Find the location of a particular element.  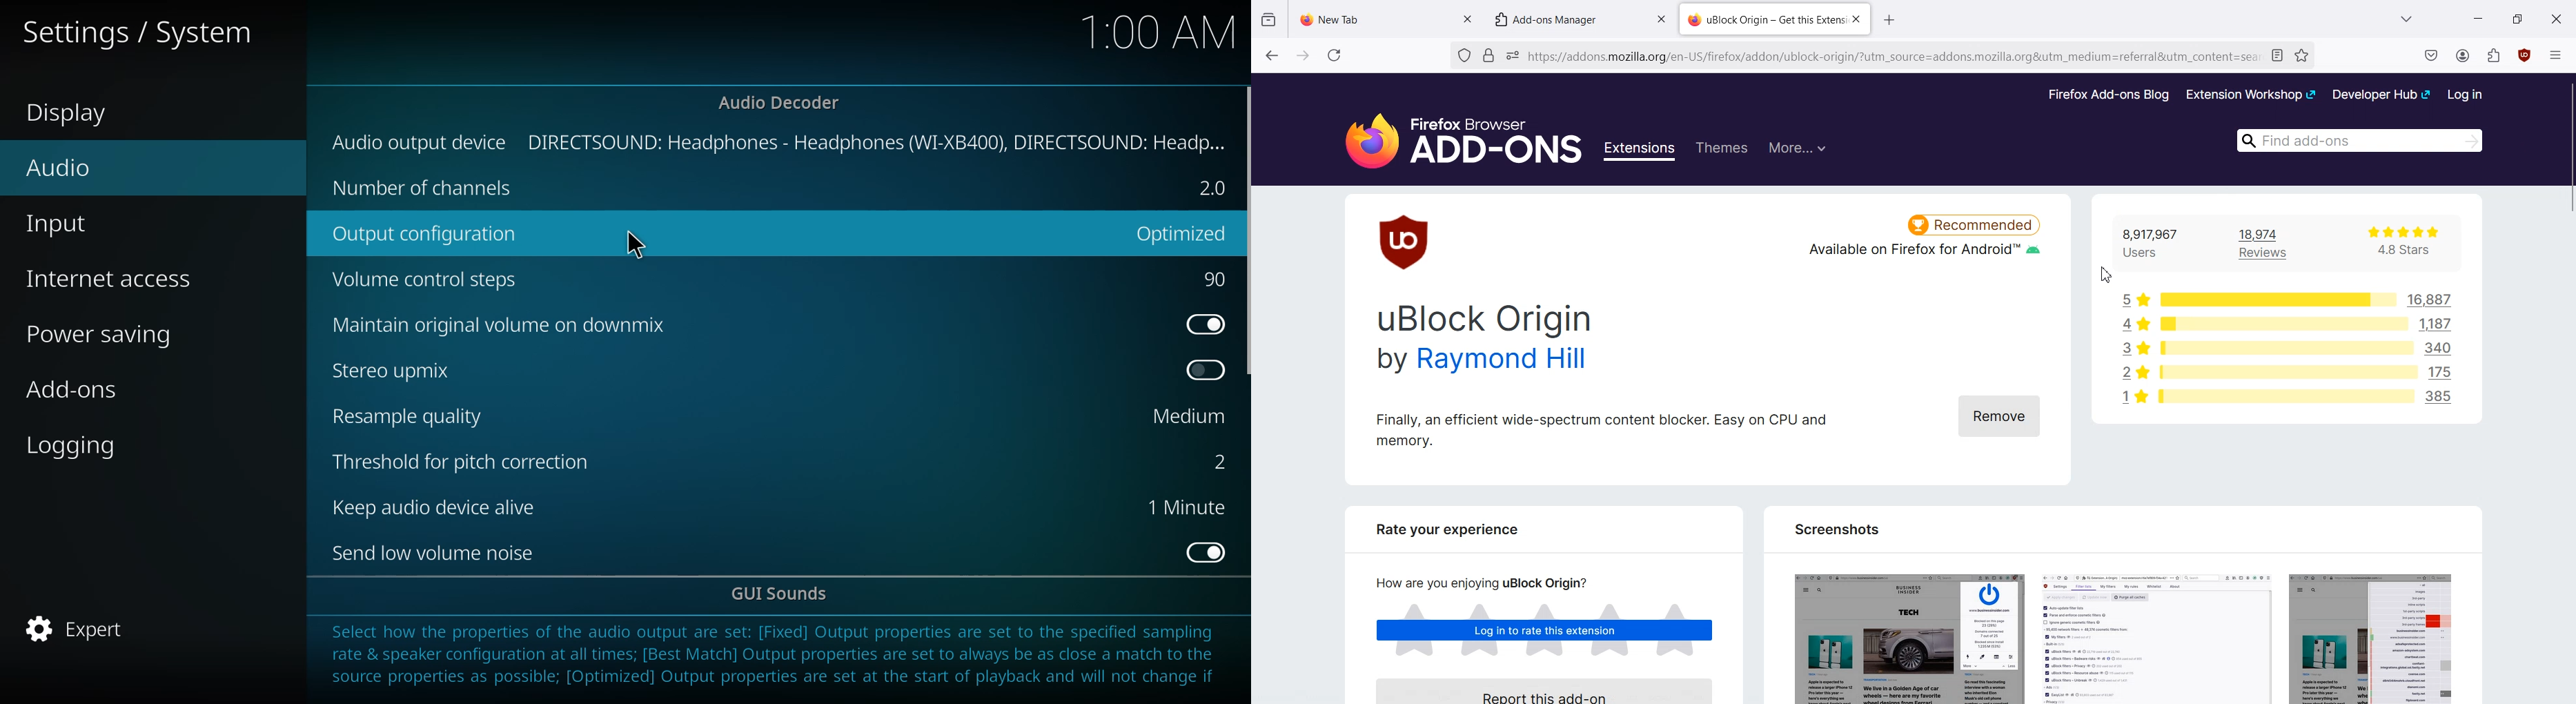

Verified by Digicert.Inc is located at coordinates (1488, 56).